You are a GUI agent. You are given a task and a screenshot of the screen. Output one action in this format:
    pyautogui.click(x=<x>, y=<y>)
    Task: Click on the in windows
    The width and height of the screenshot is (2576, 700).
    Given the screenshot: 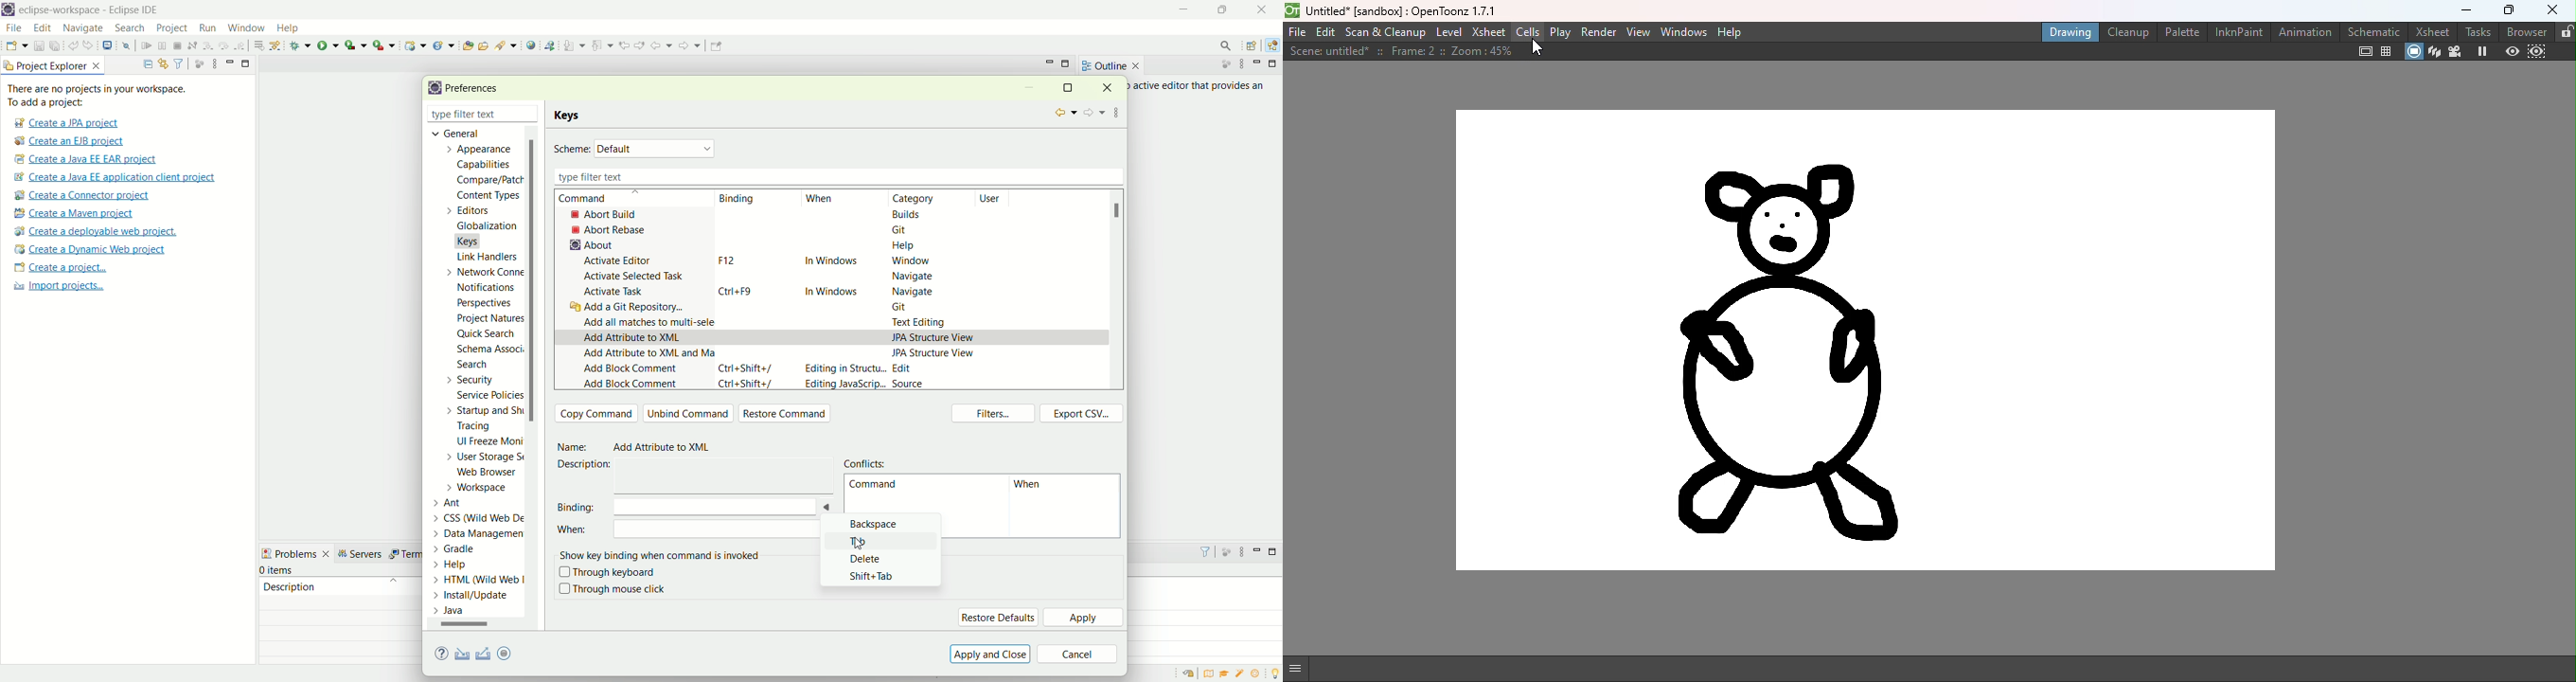 What is the action you would take?
    pyautogui.click(x=833, y=289)
    